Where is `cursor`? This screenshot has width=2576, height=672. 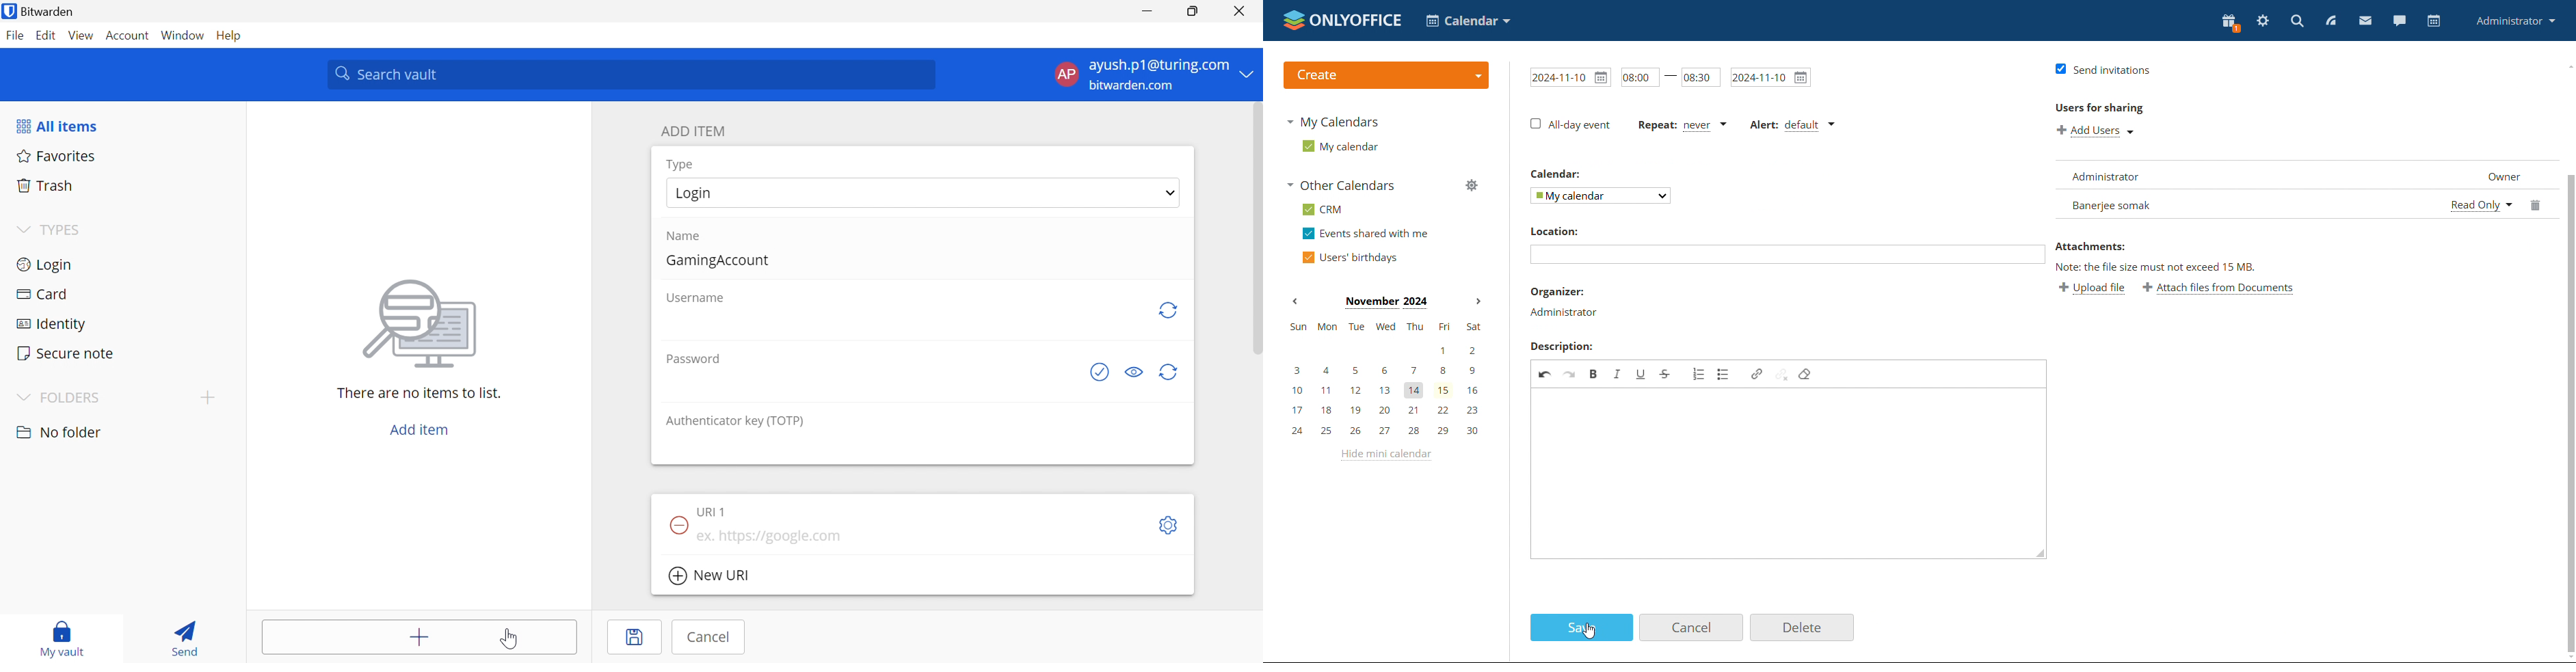 cursor is located at coordinates (1591, 631).